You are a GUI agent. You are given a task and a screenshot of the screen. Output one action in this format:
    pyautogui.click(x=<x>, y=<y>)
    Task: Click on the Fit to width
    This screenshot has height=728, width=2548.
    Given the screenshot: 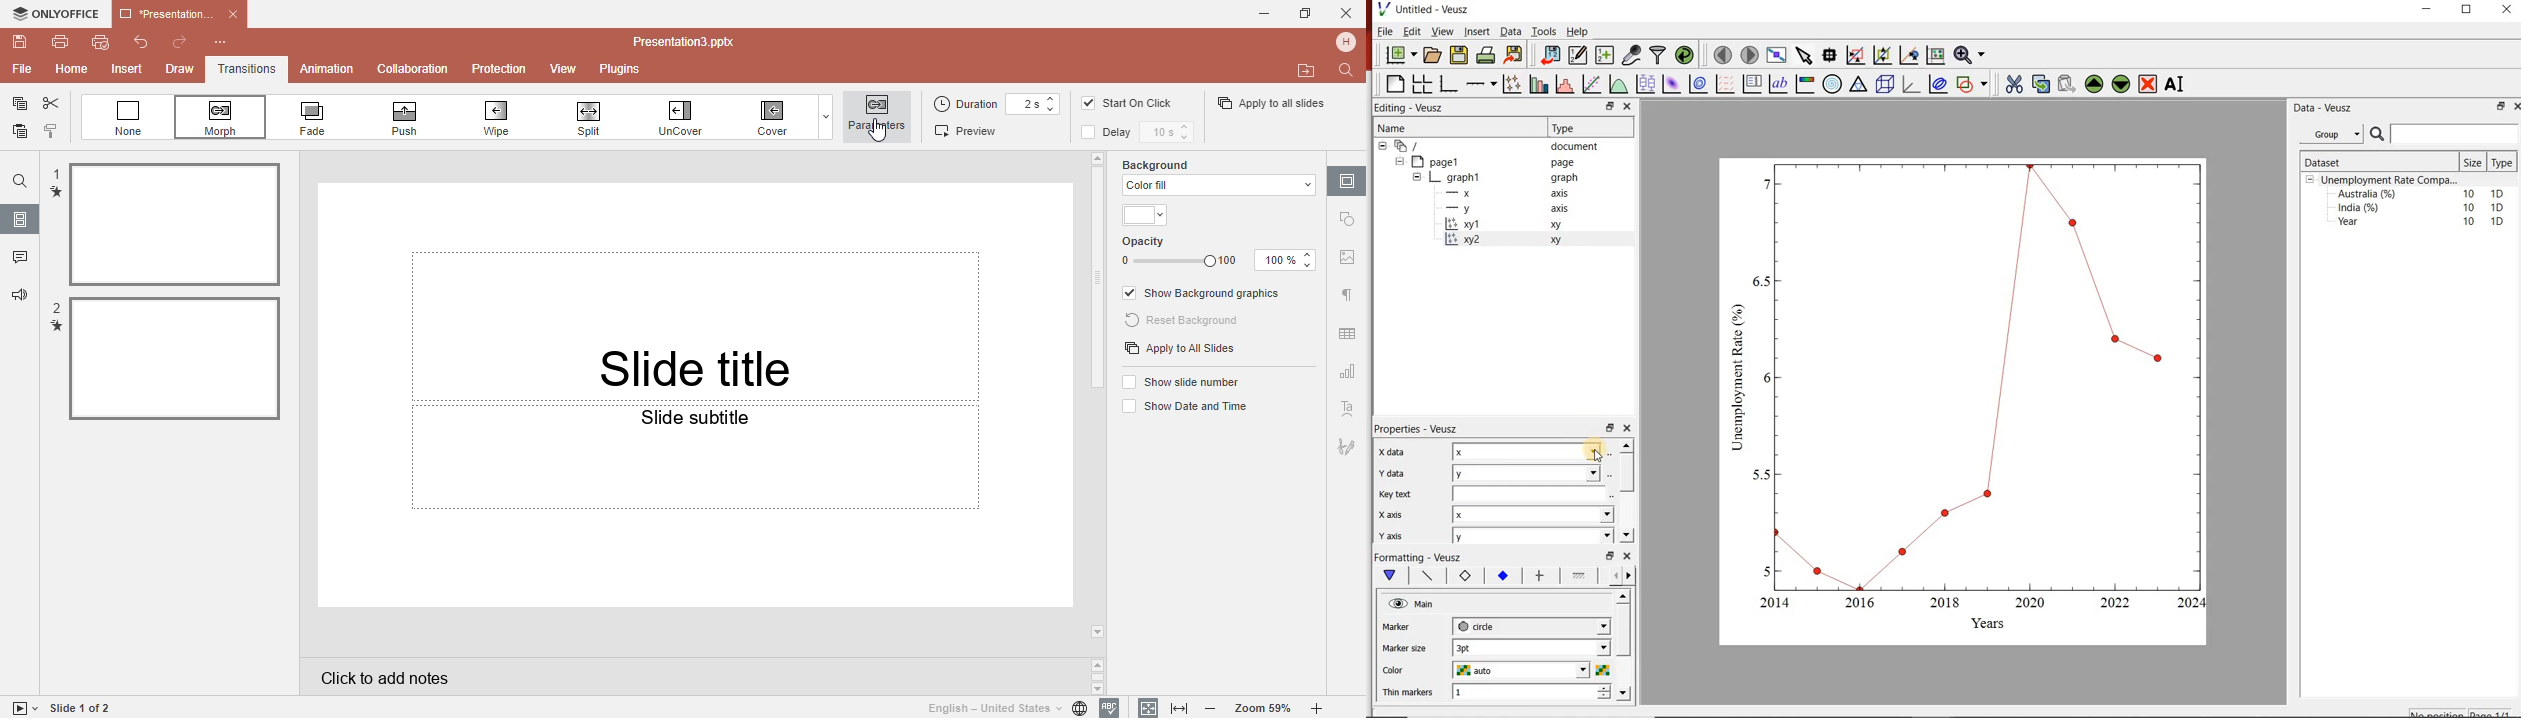 What is the action you would take?
    pyautogui.click(x=1181, y=709)
    